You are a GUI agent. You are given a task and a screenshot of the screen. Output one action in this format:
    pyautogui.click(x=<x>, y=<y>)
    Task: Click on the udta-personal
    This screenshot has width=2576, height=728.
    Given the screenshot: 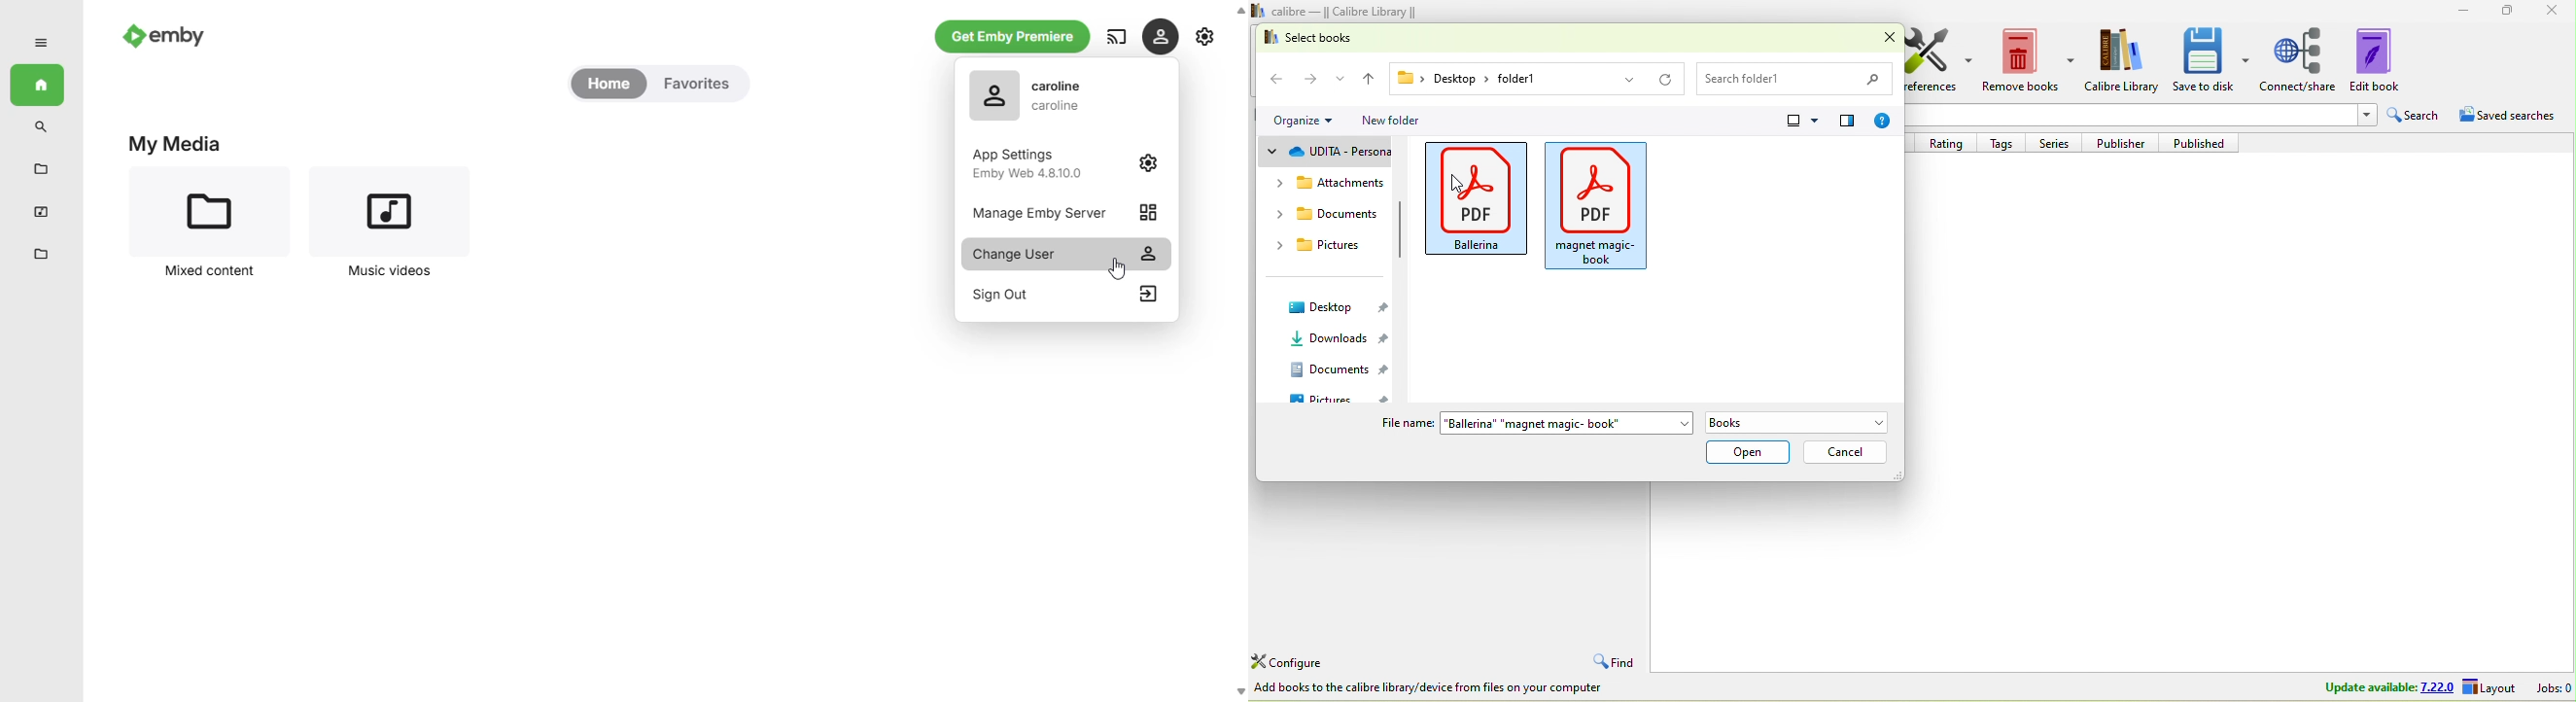 What is the action you would take?
    pyautogui.click(x=1330, y=154)
    